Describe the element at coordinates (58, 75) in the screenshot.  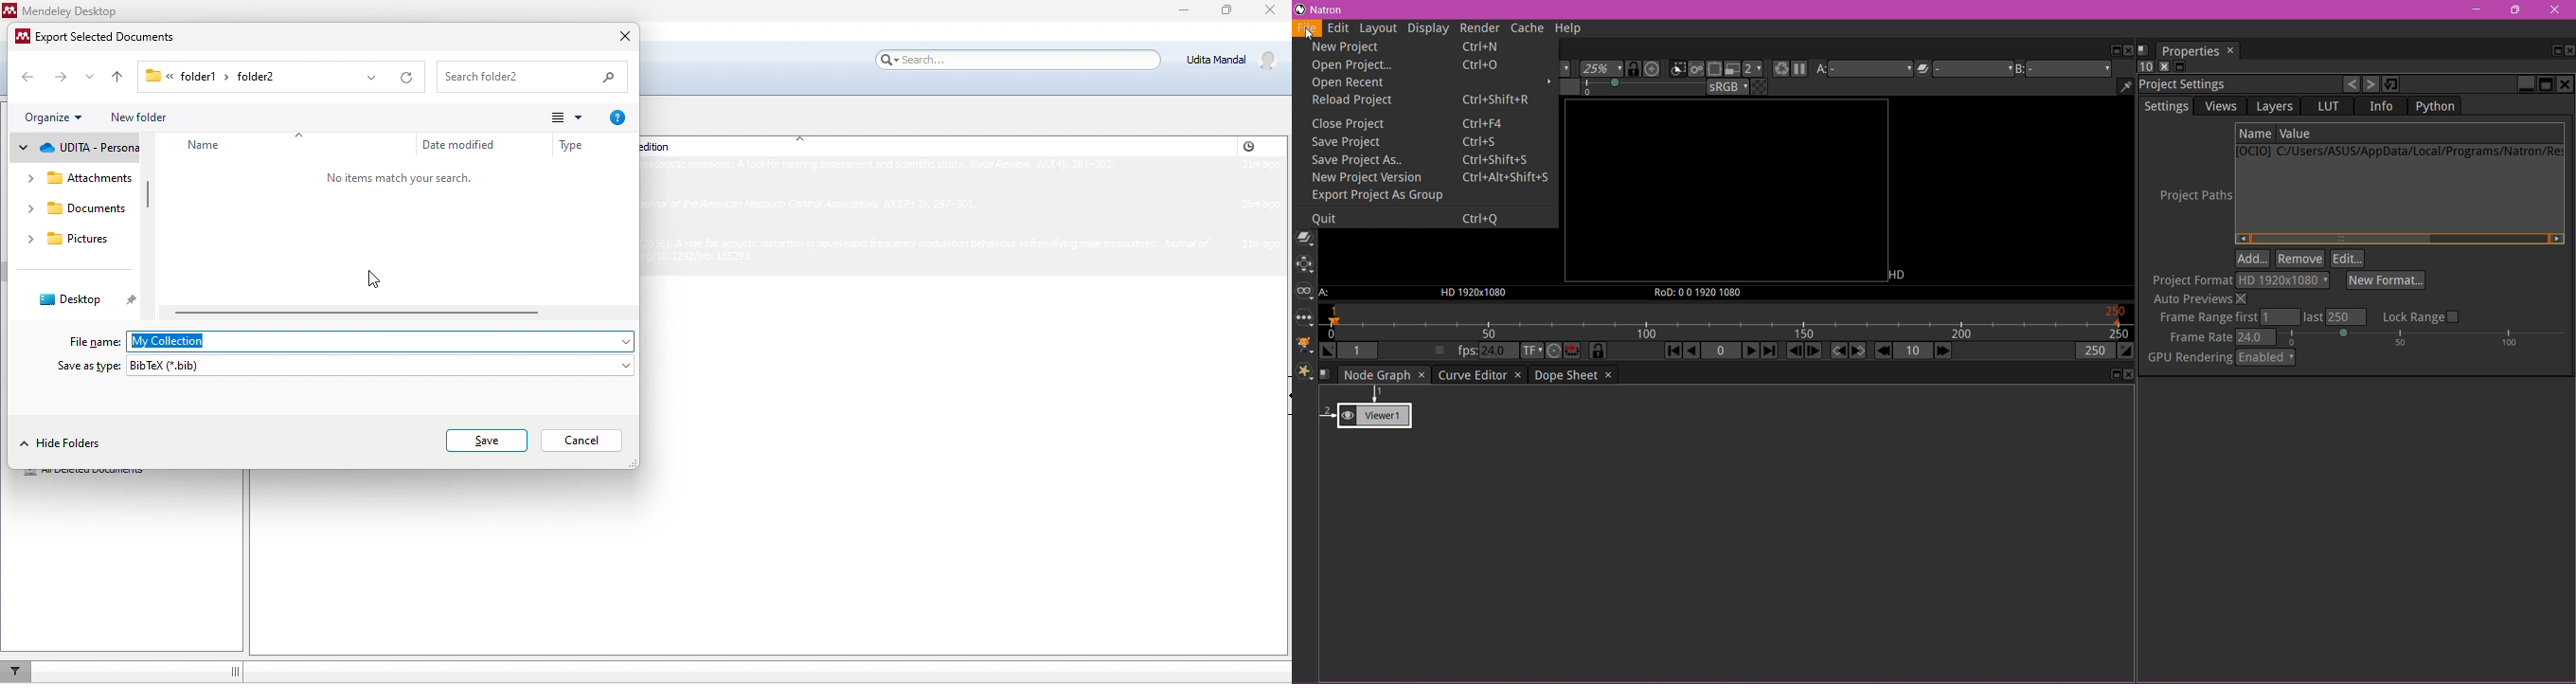
I see `forward` at that location.